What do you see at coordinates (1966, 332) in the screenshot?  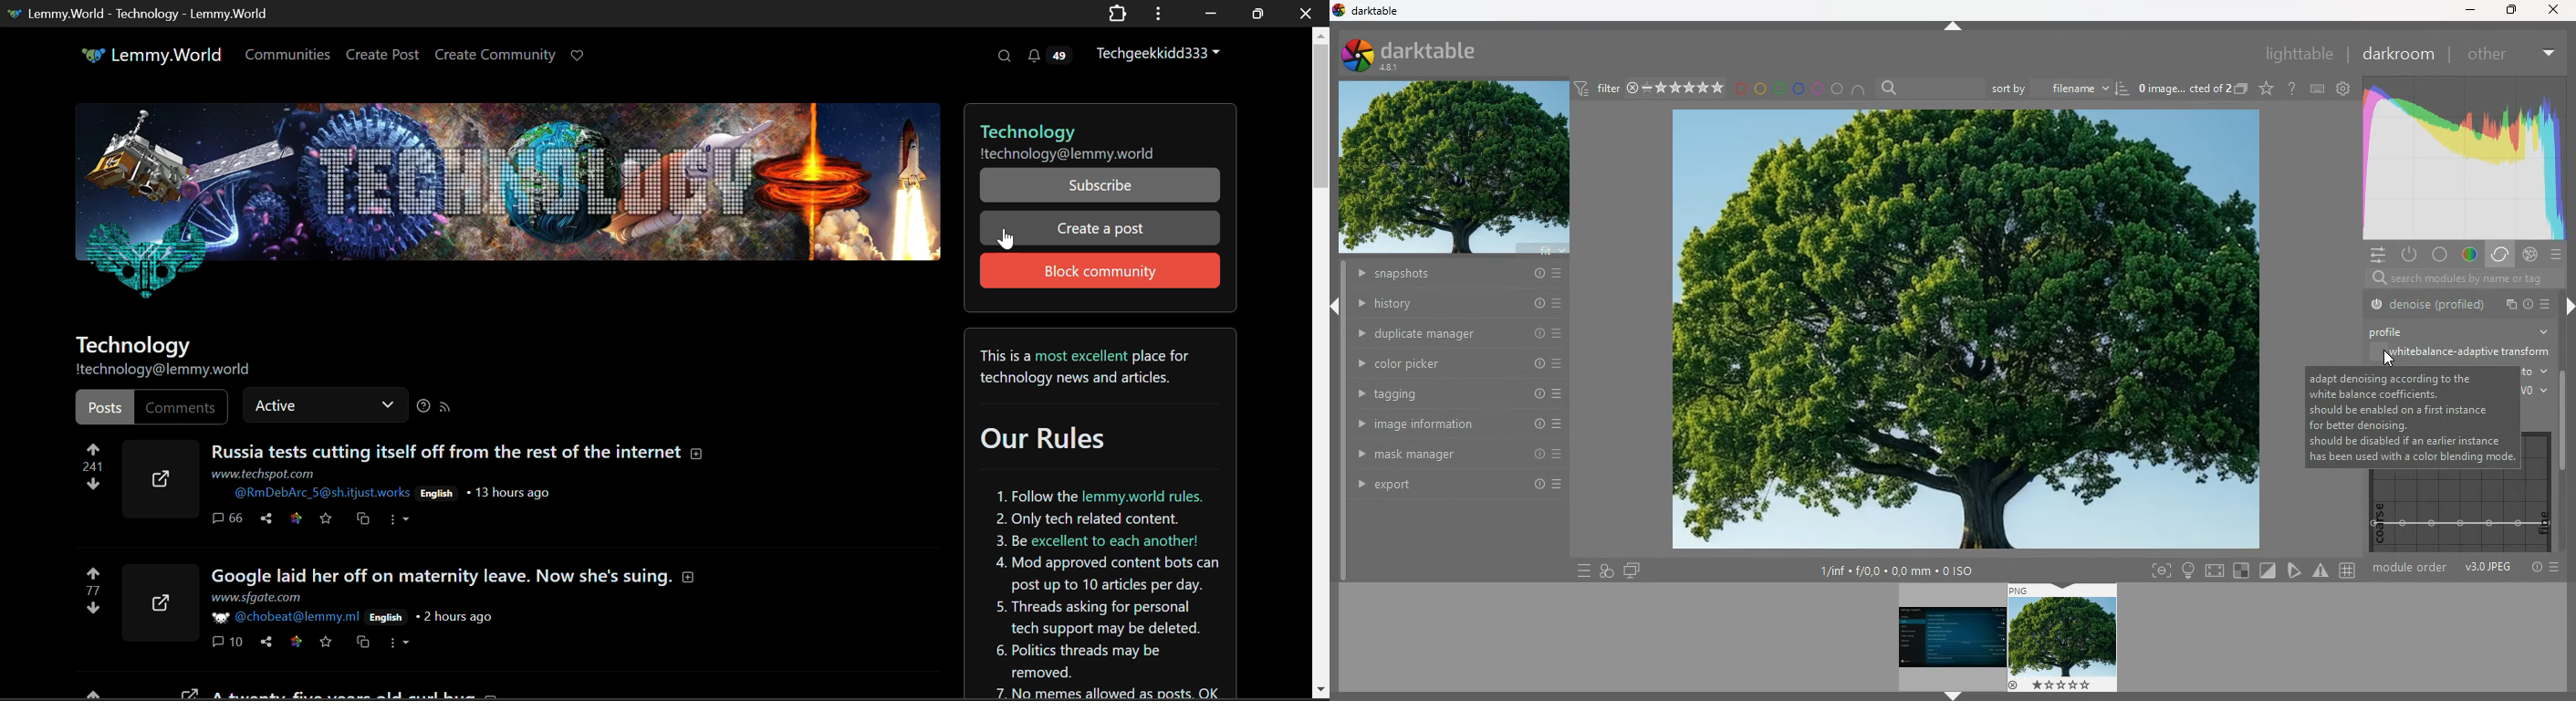 I see `image` at bounding box center [1966, 332].